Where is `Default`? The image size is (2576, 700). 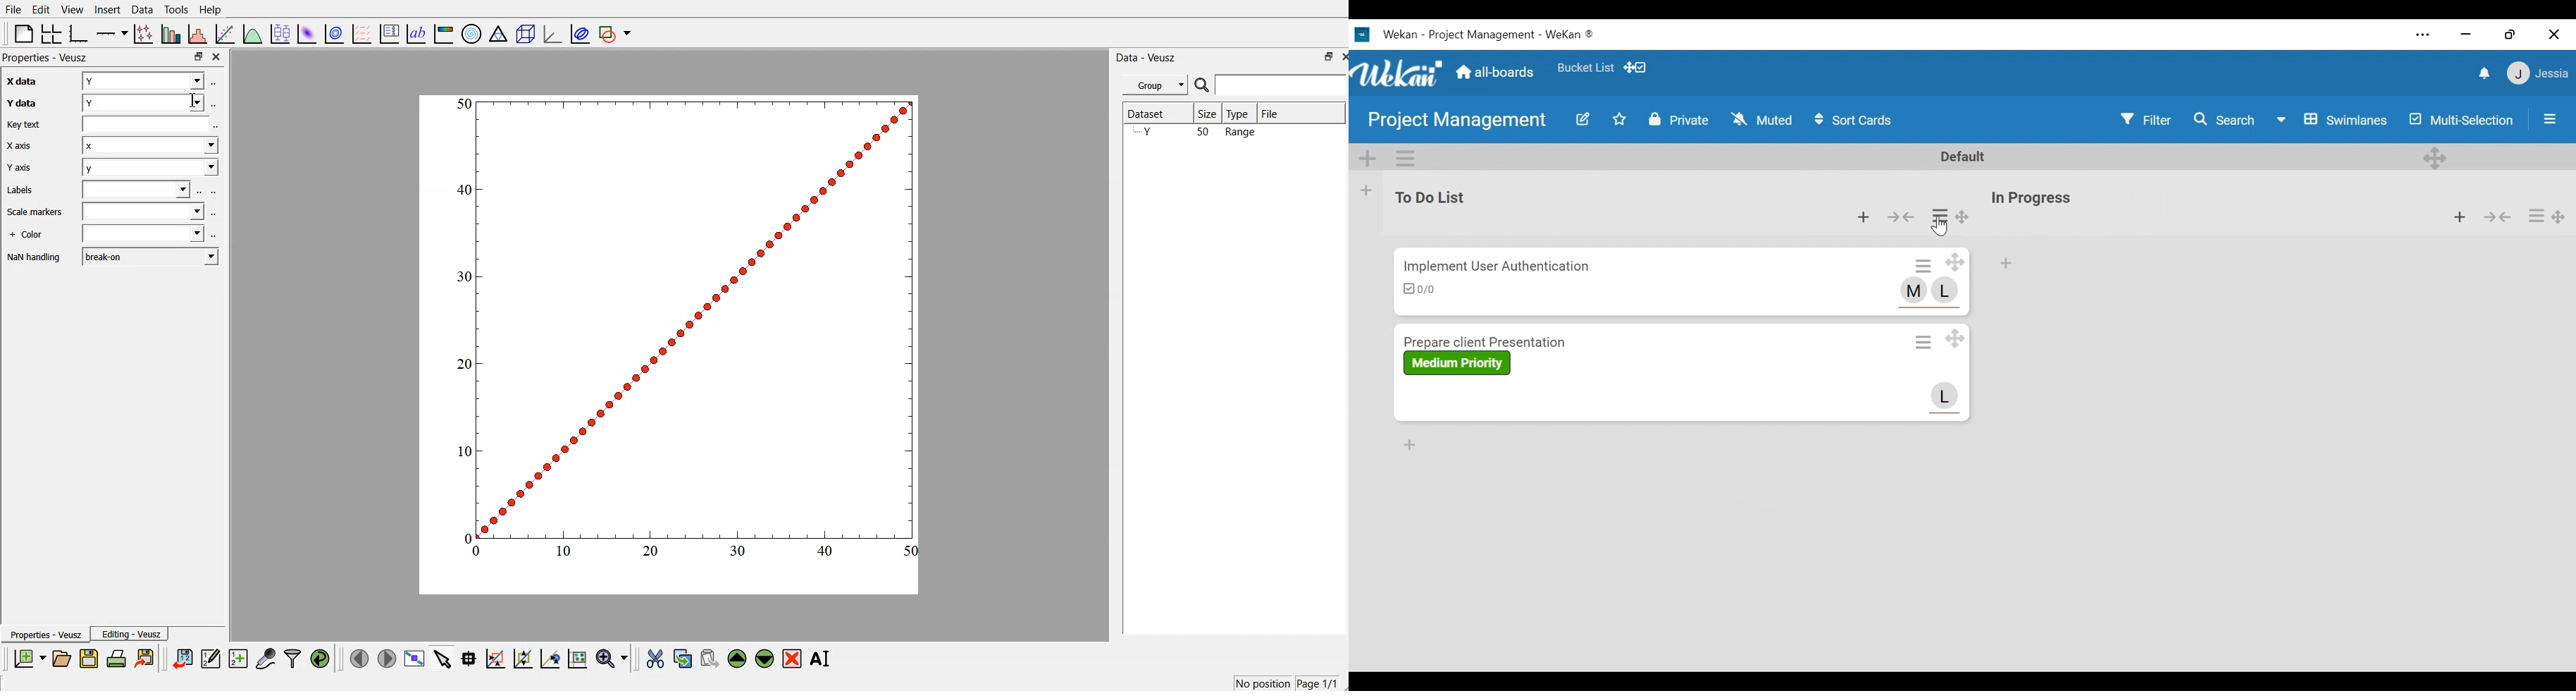
Default is located at coordinates (1965, 158).